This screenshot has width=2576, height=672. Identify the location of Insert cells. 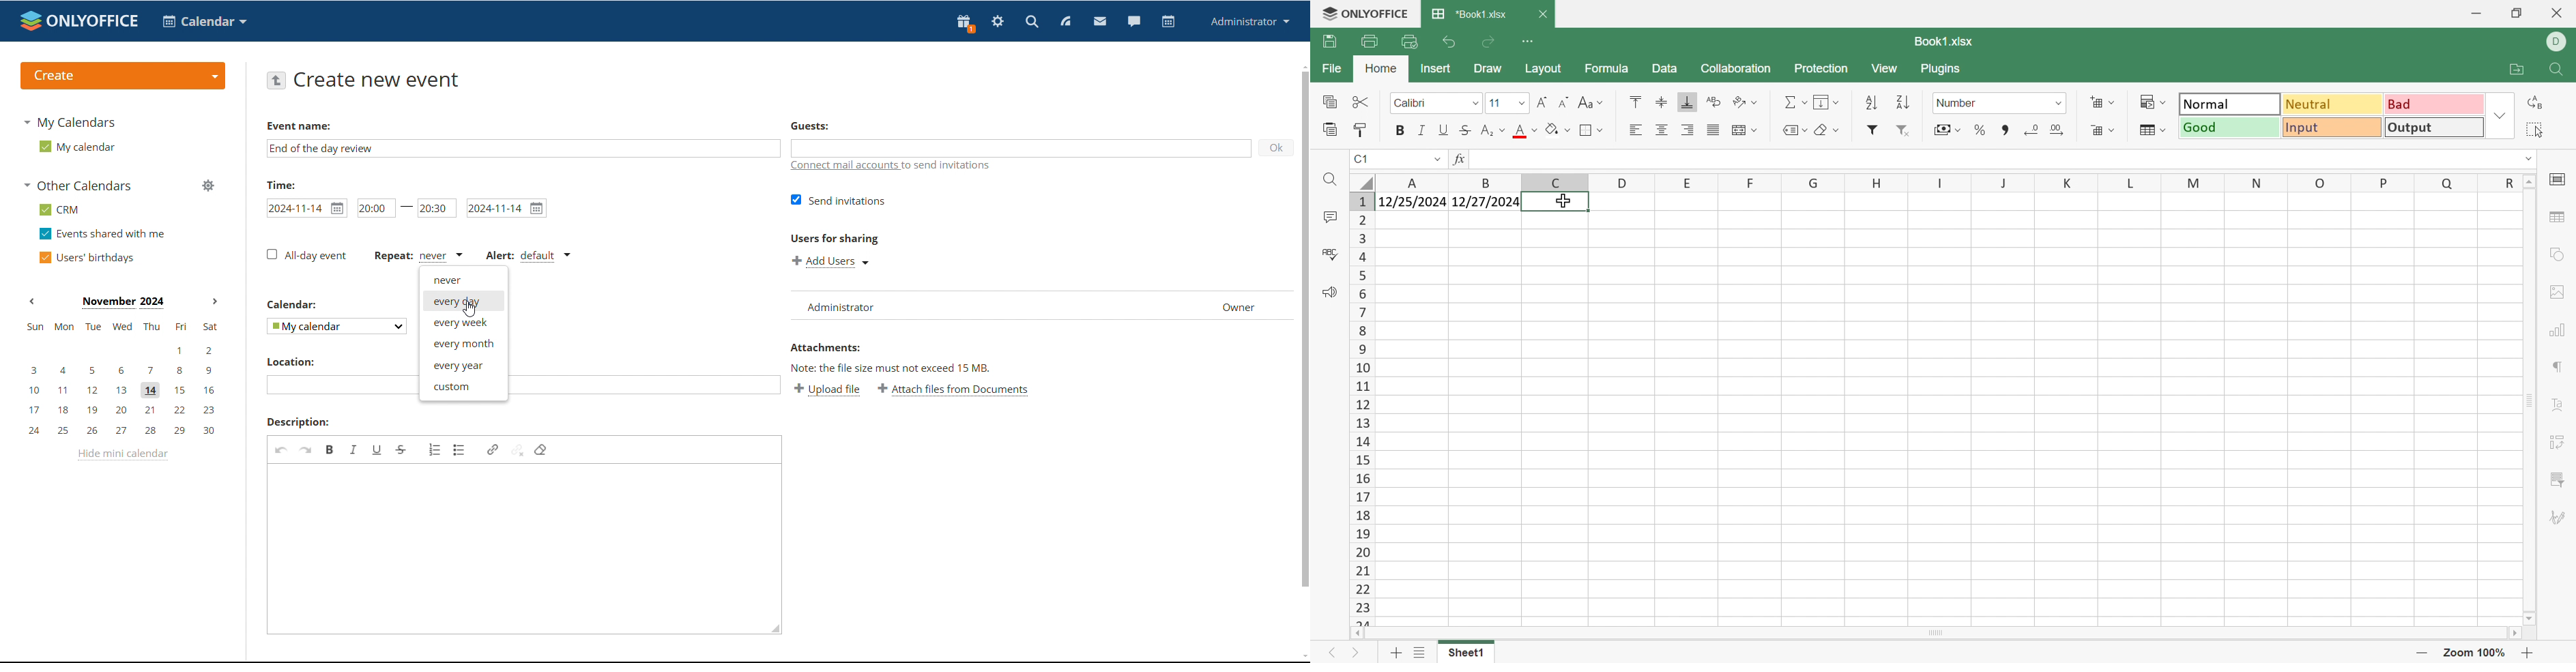
(2105, 102).